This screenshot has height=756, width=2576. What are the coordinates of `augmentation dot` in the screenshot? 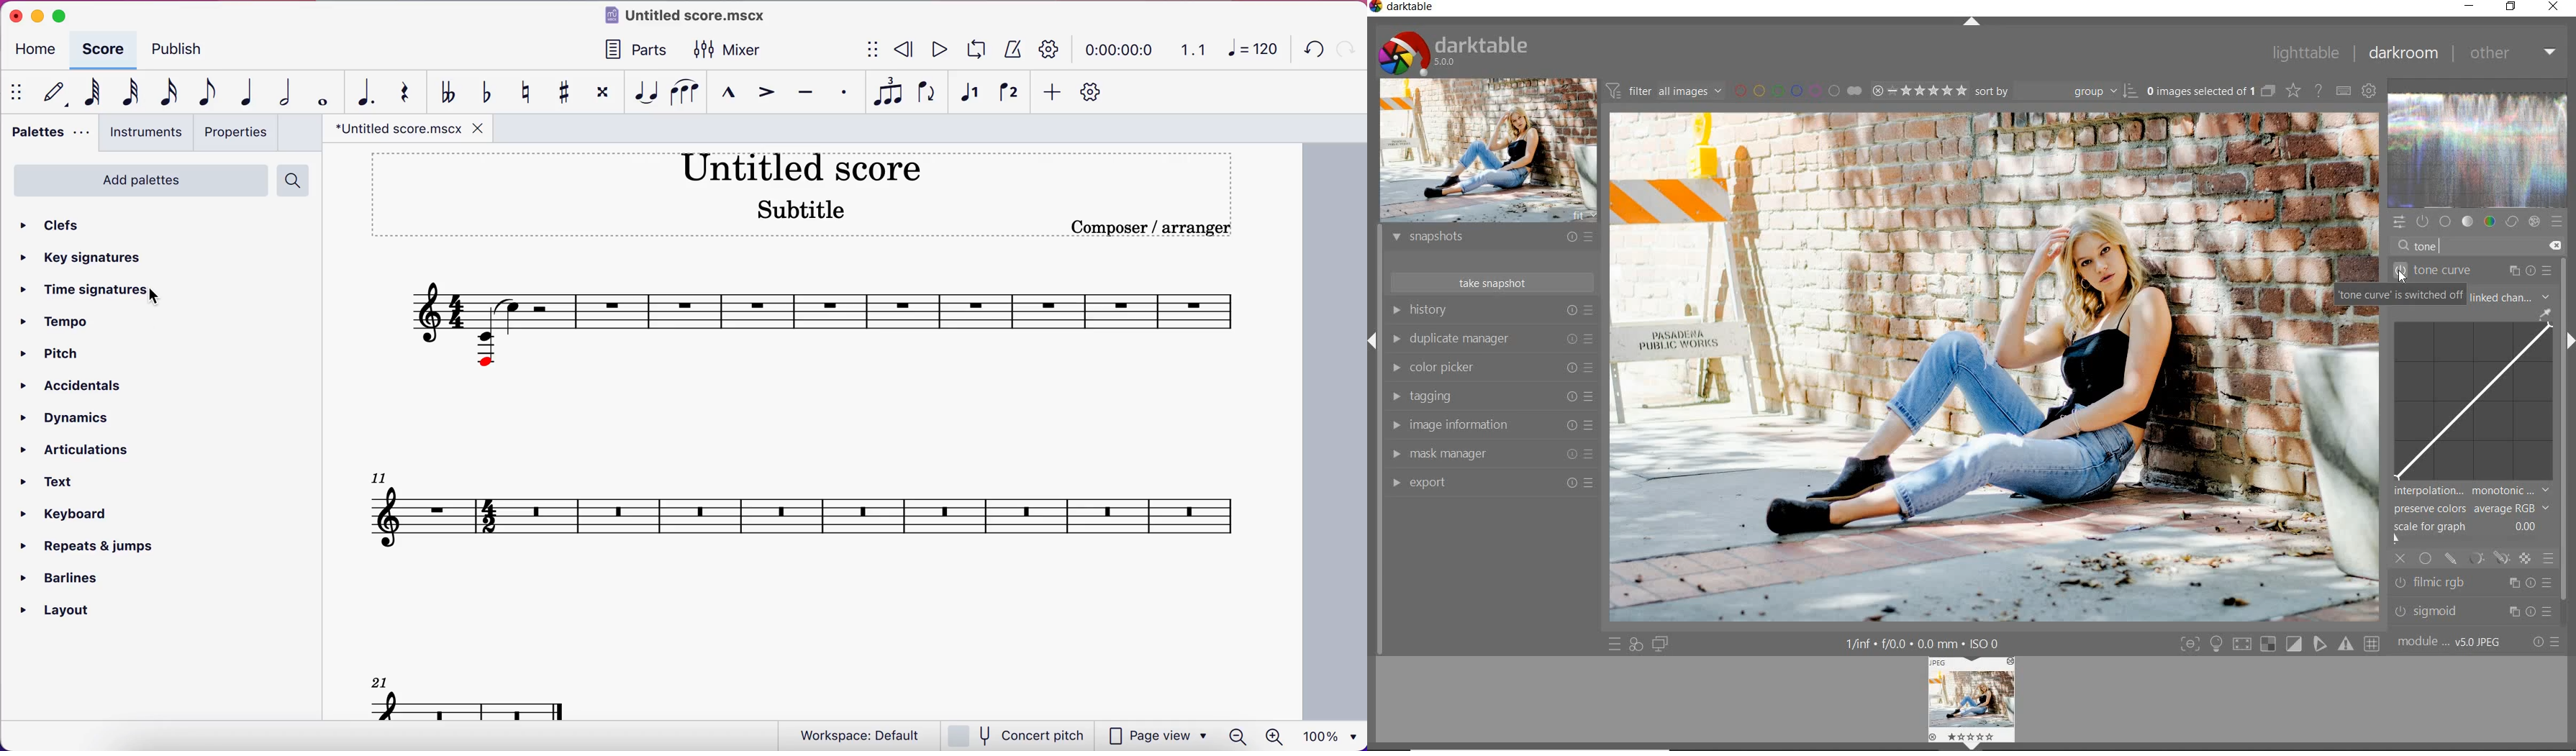 It's located at (359, 91).